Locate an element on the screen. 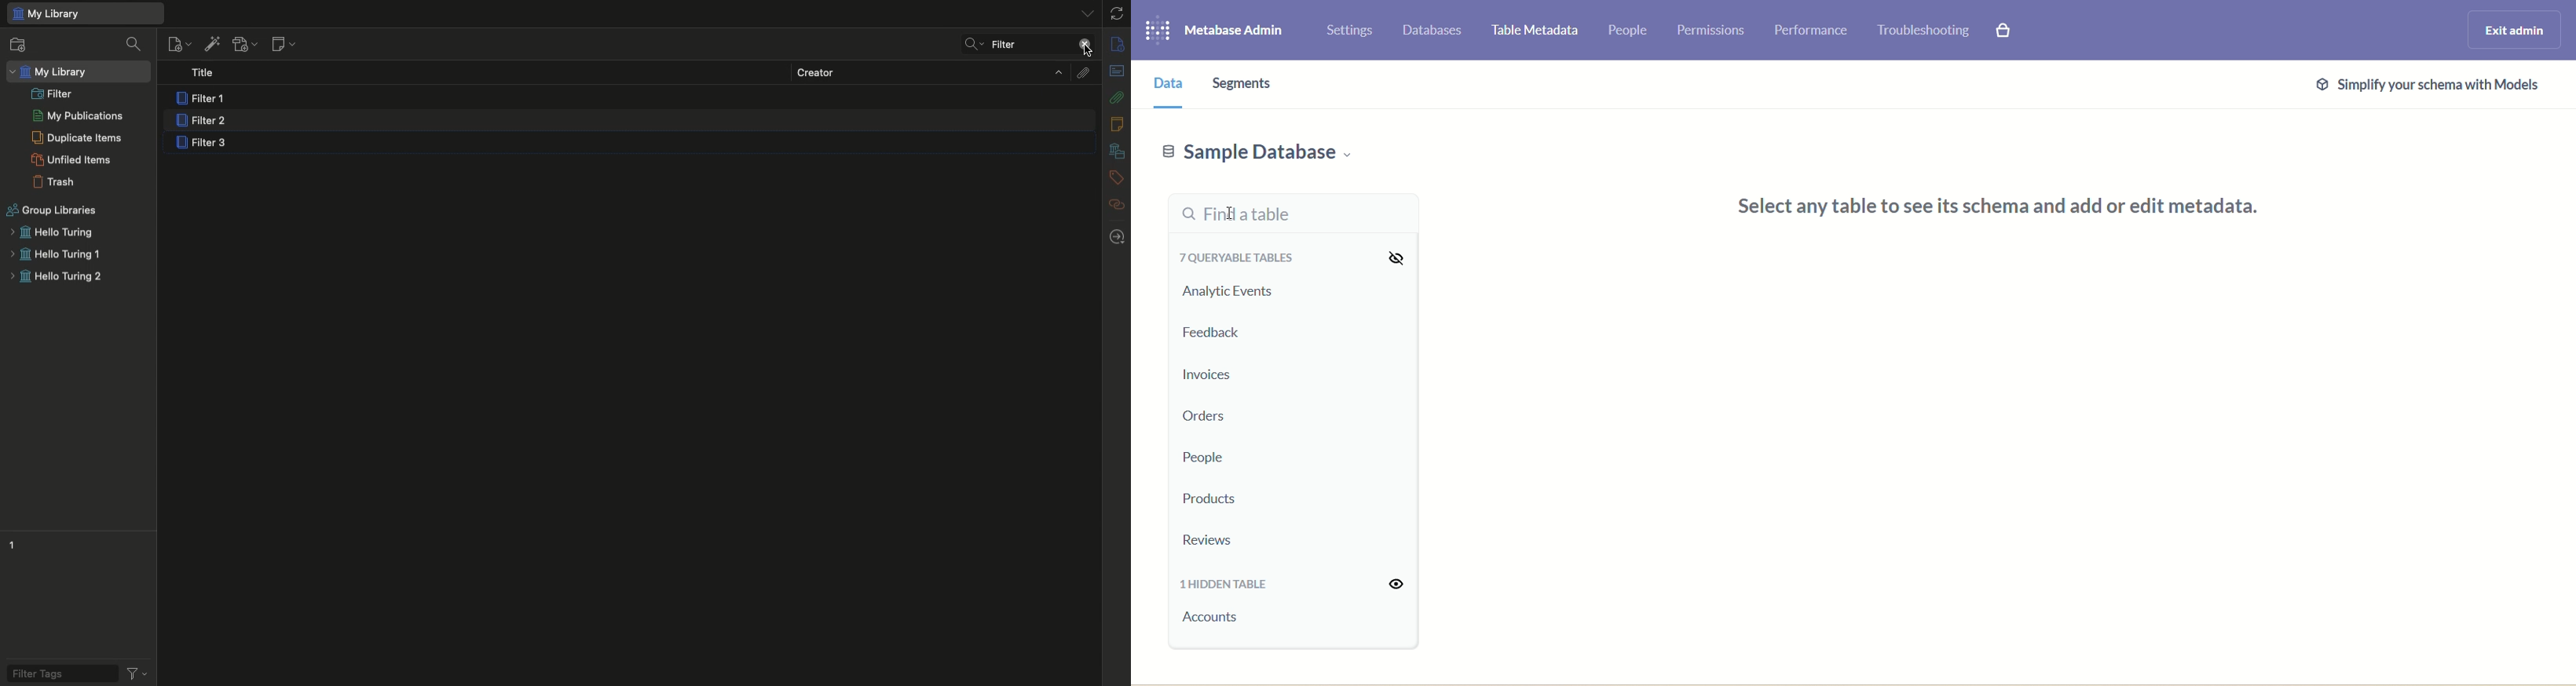 This screenshot has height=700, width=2576. people is located at coordinates (1626, 30).